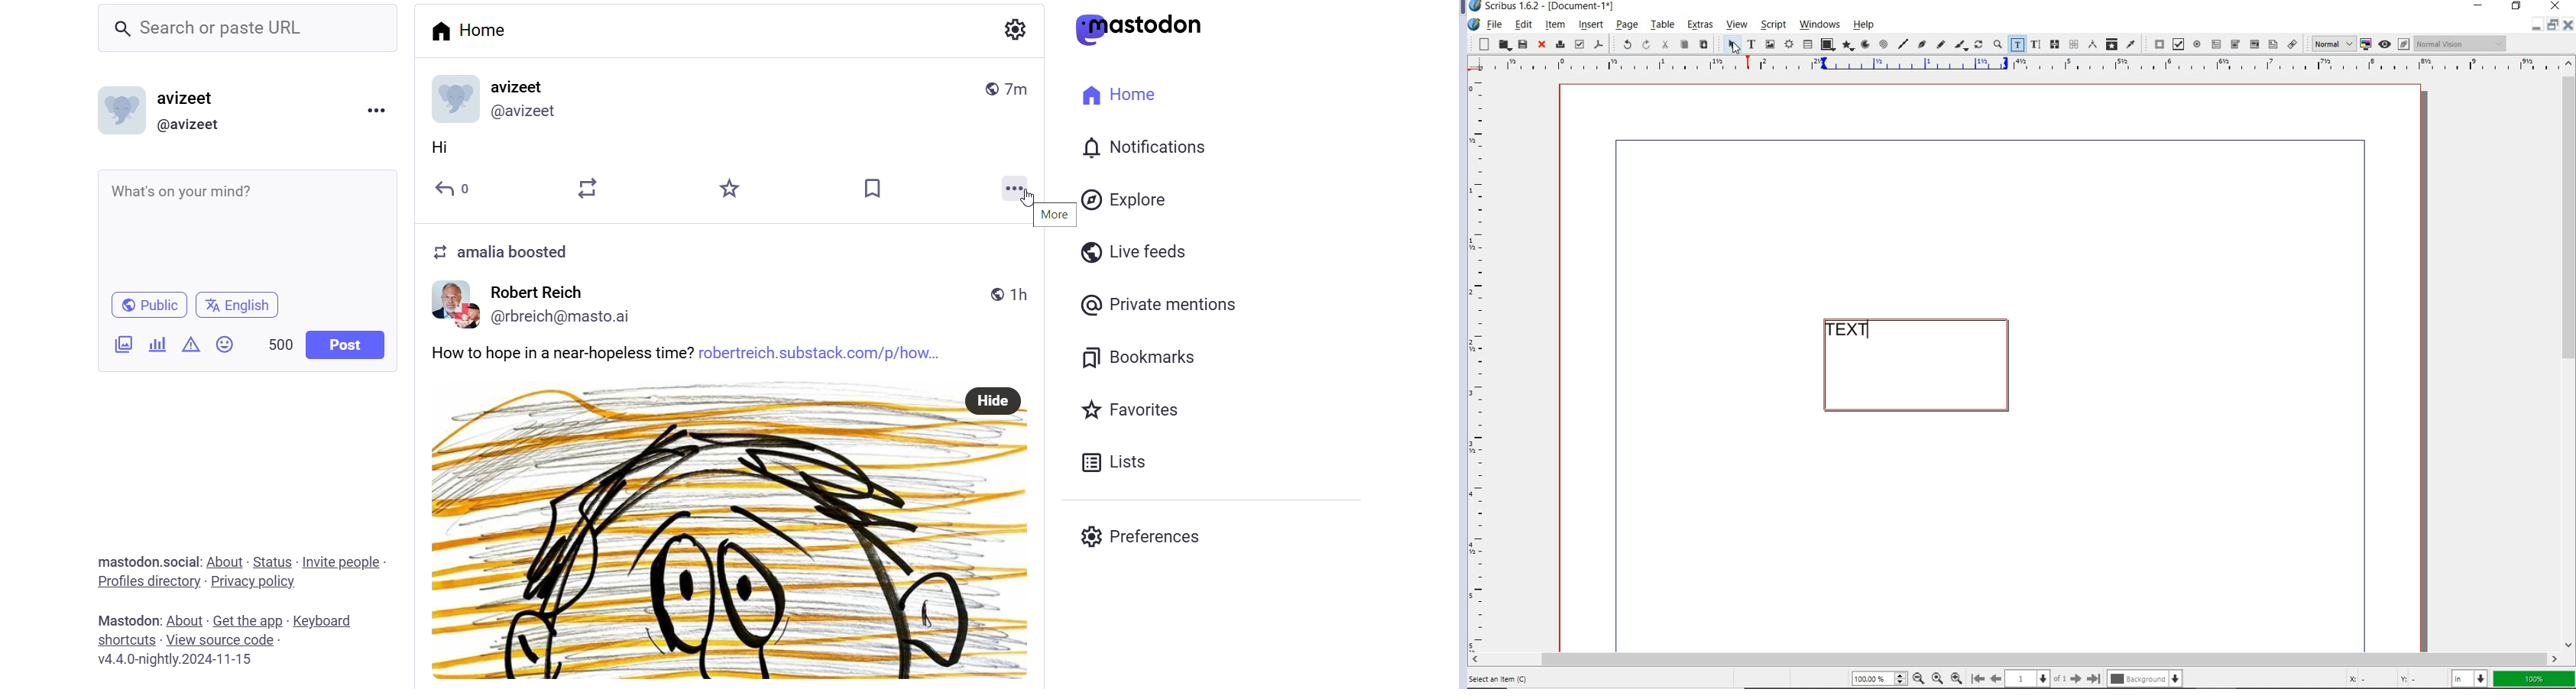 Image resolution: width=2576 pixels, height=700 pixels. What do you see at coordinates (1503, 46) in the screenshot?
I see `open` at bounding box center [1503, 46].